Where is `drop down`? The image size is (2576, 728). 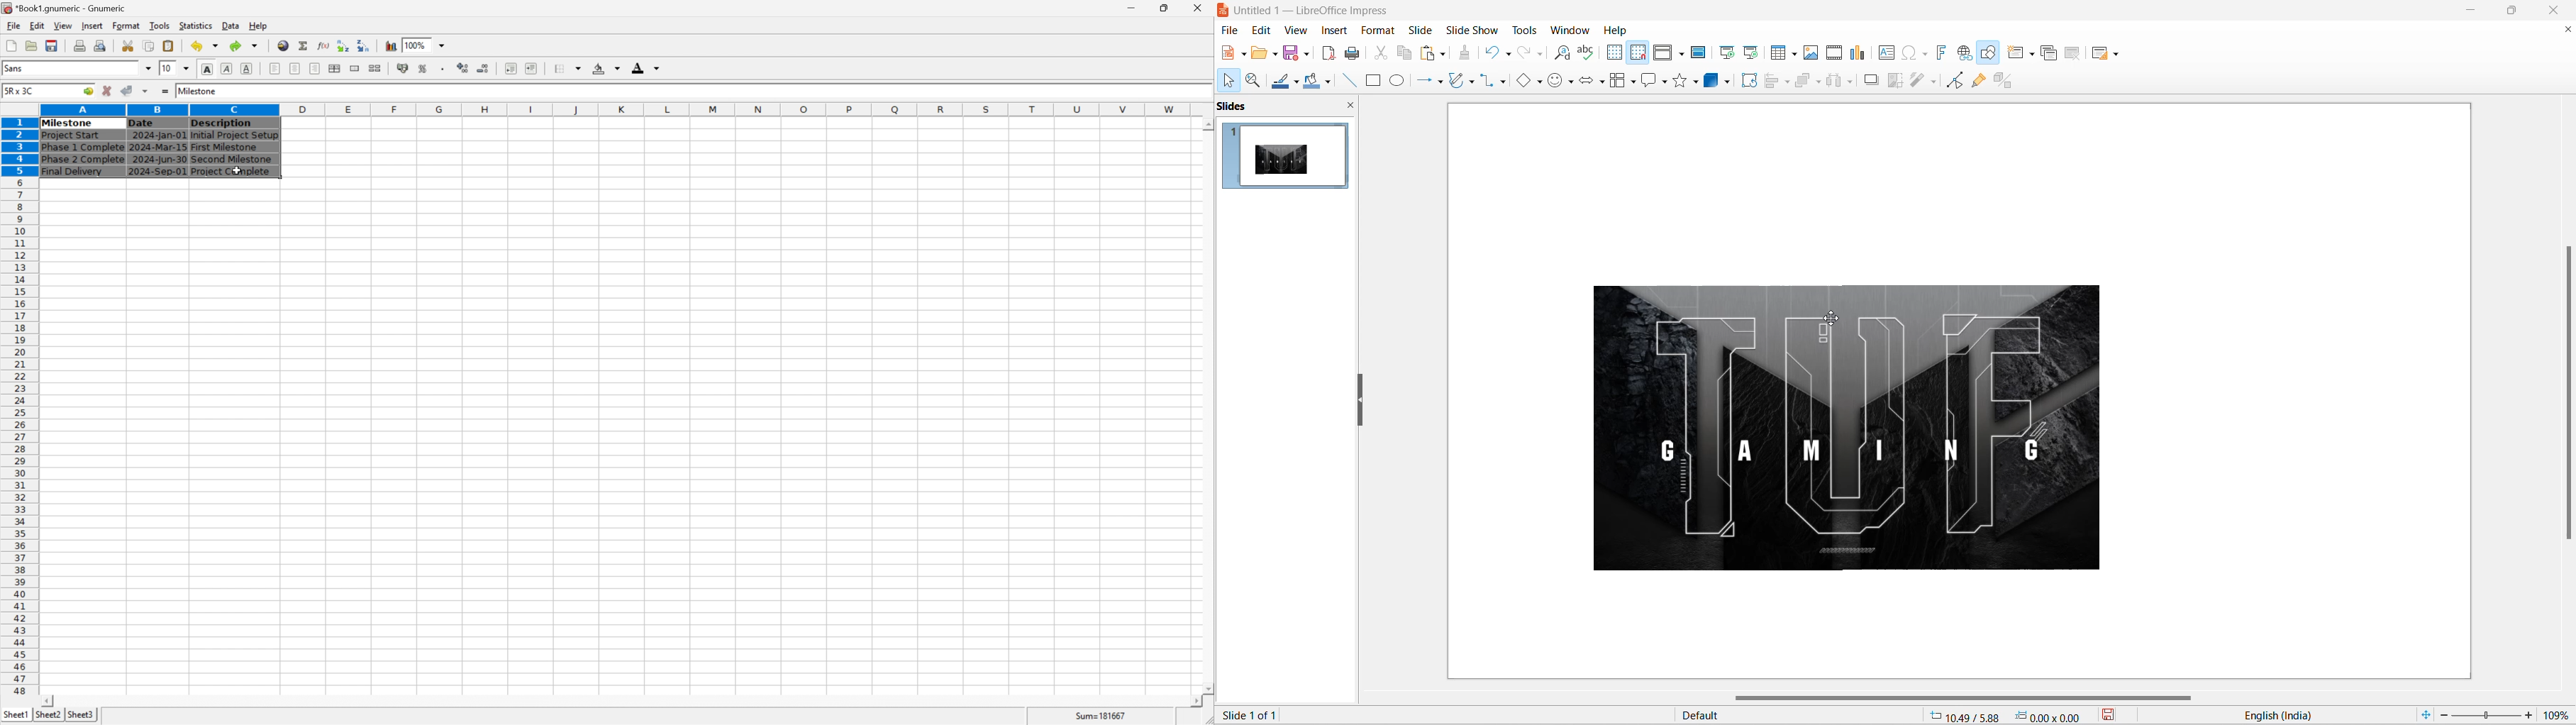 drop down is located at coordinates (443, 45).